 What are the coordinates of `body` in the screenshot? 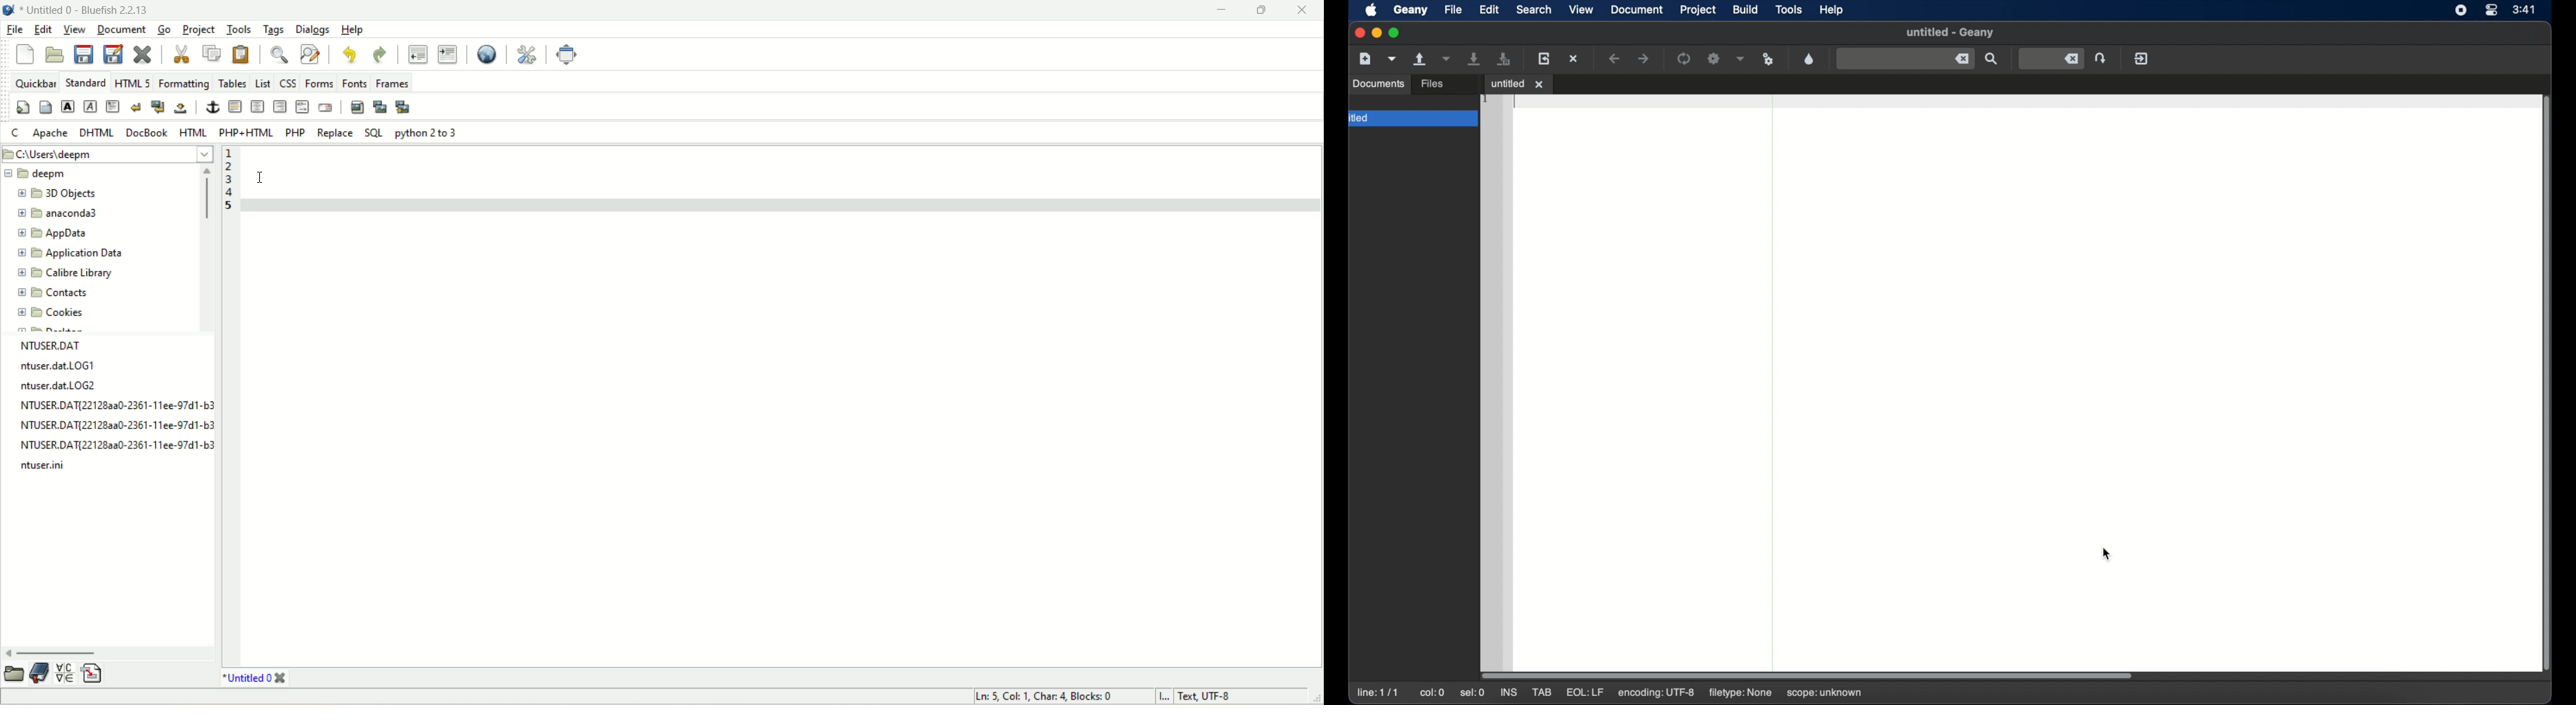 It's located at (46, 108).